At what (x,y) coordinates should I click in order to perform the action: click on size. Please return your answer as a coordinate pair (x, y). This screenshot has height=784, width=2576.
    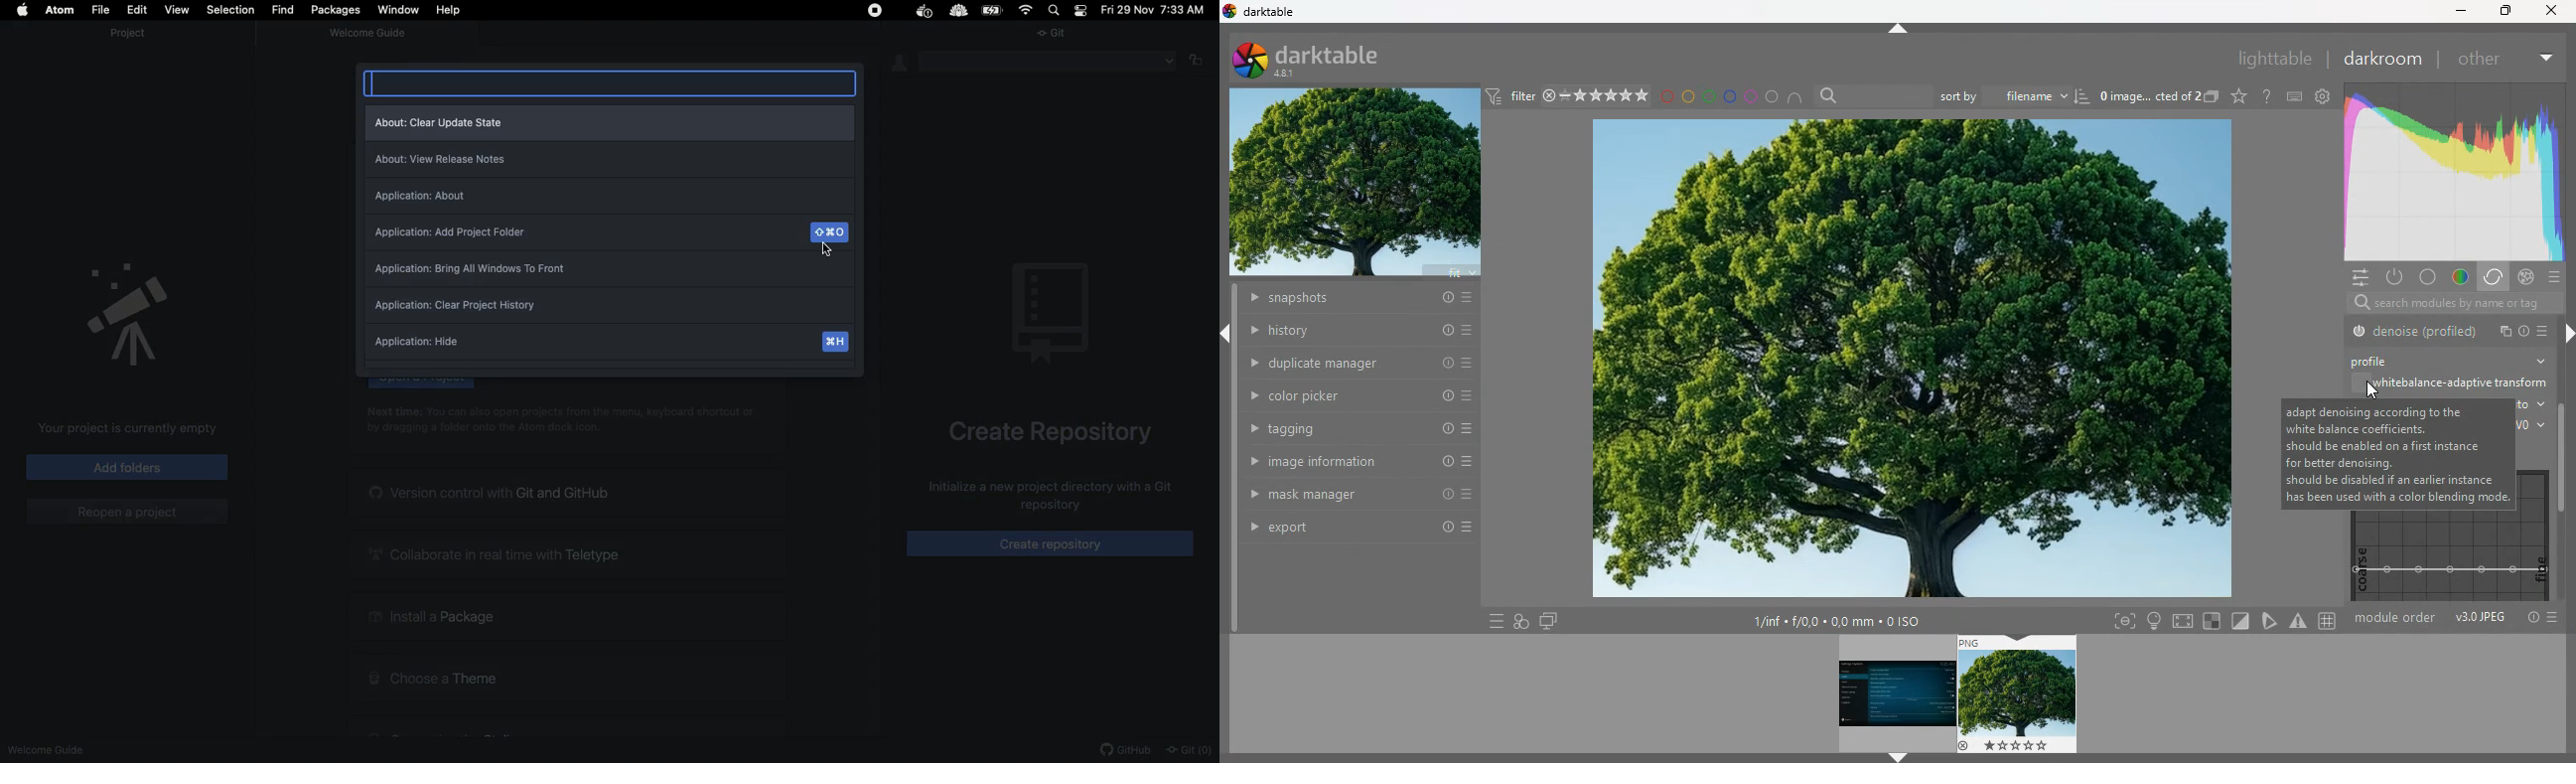
    Looking at the image, I should click on (1836, 622).